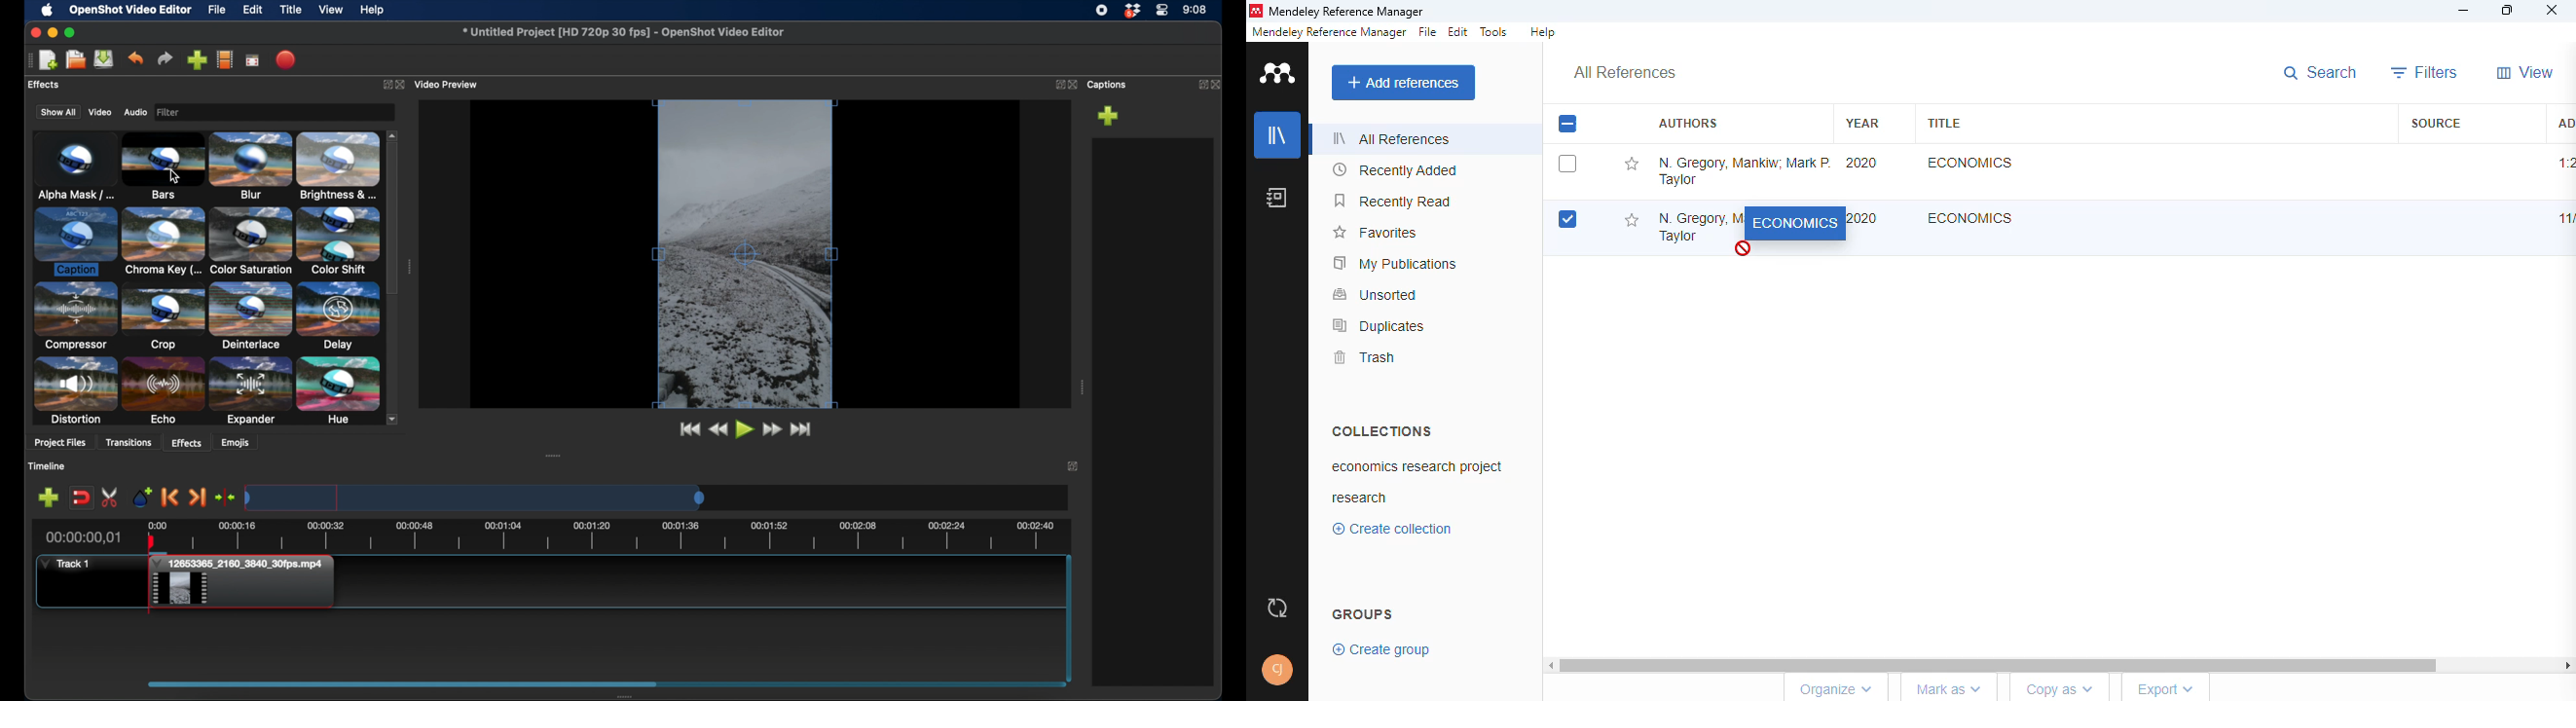 The width and height of the screenshot is (2576, 728). Describe the element at coordinates (163, 167) in the screenshot. I see `bars` at that location.